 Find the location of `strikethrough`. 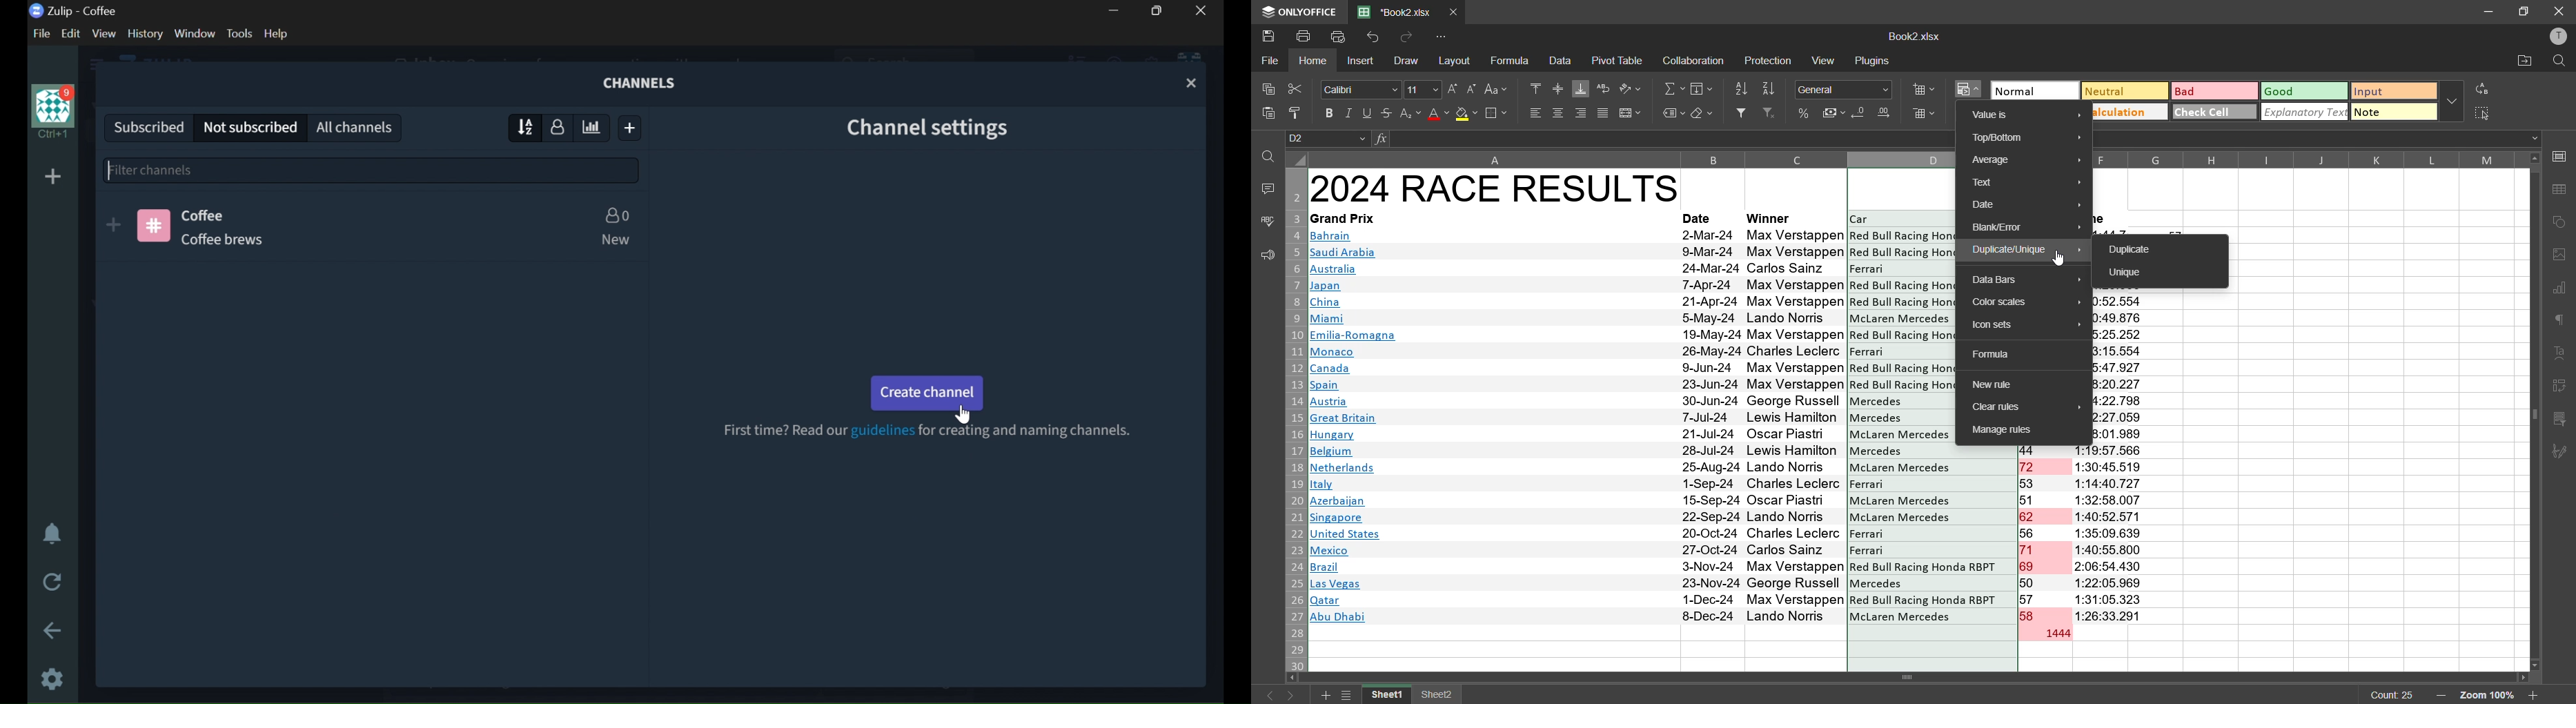

strikethrough is located at coordinates (1385, 112).